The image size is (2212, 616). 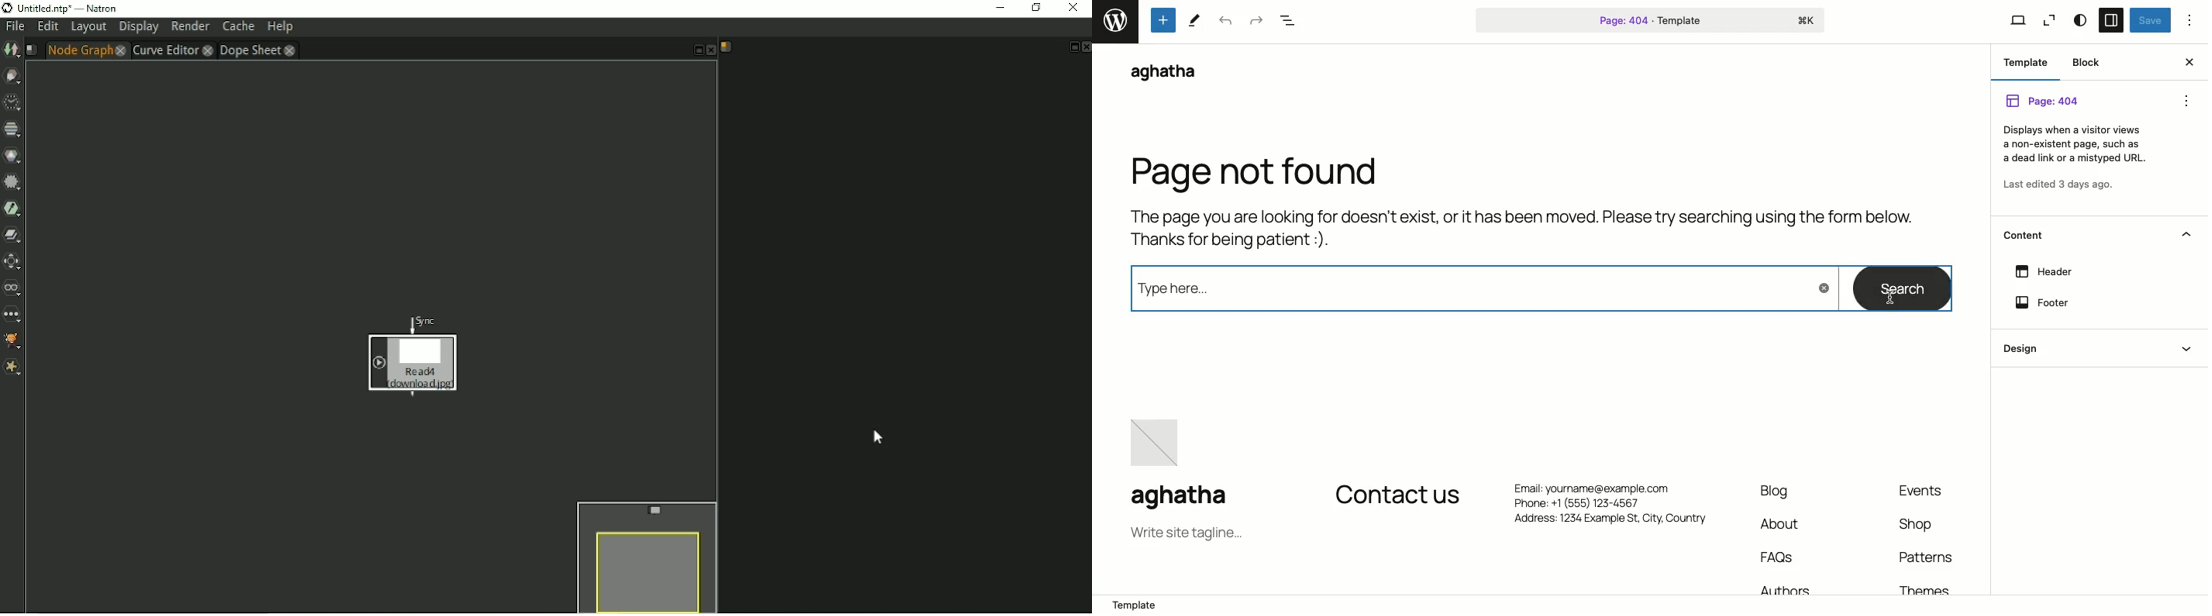 What do you see at coordinates (2188, 232) in the screenshot?
I see `Hide` at bounding box center [2188, 232].